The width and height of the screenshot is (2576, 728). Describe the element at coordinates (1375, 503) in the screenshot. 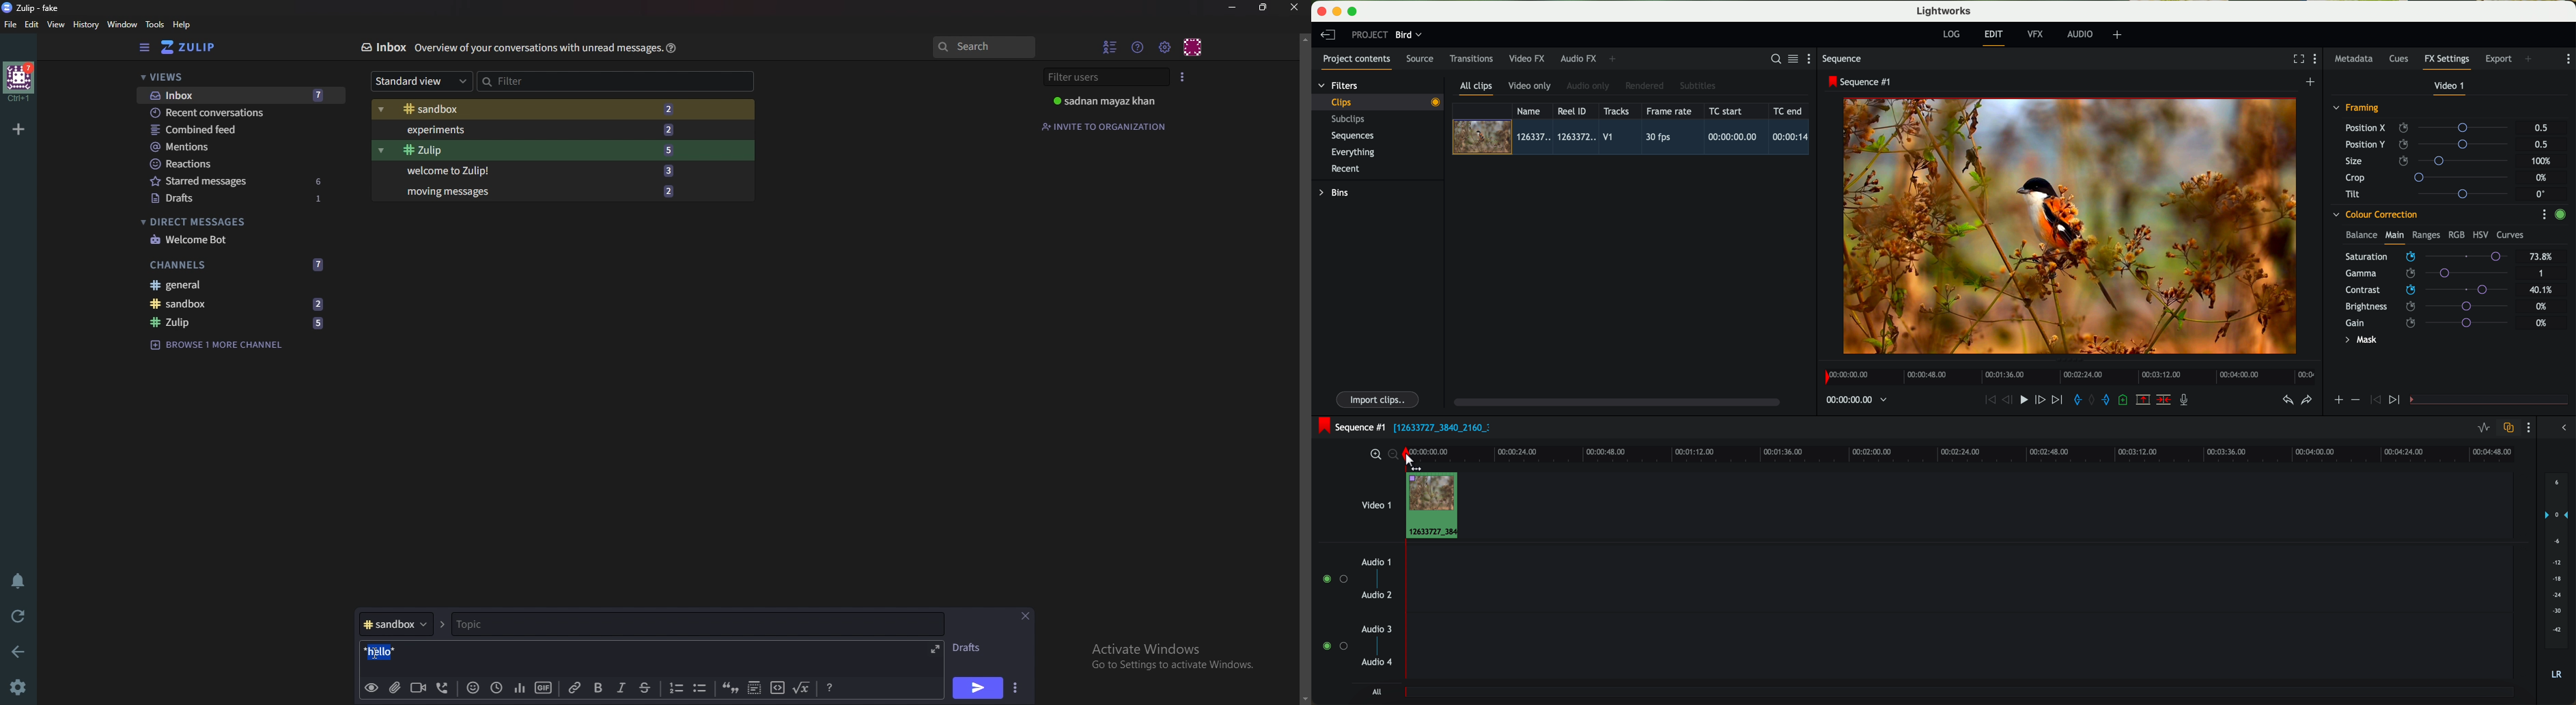

I see `video 1` at that location.